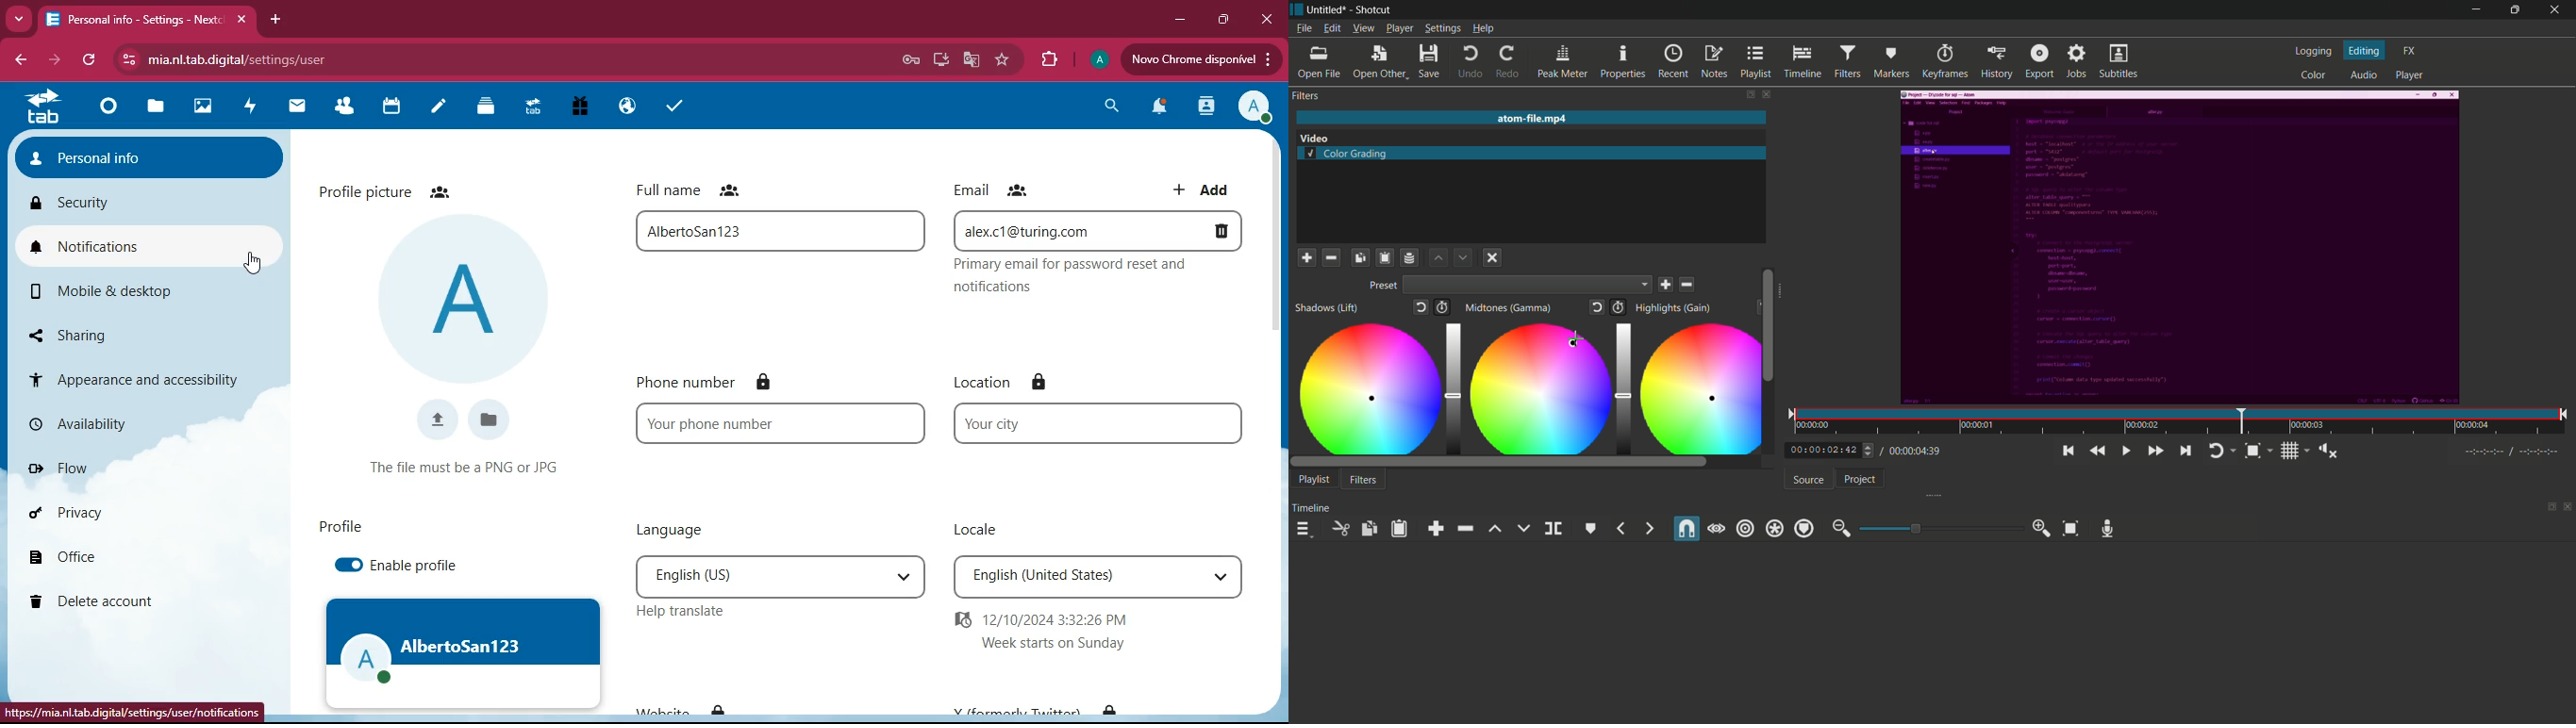 The height and width of the screenshot is (728, 2576). What do you see at coordinates (143, 156) in the screenshot?
I see `personal info` at bounding box center [143, 156].